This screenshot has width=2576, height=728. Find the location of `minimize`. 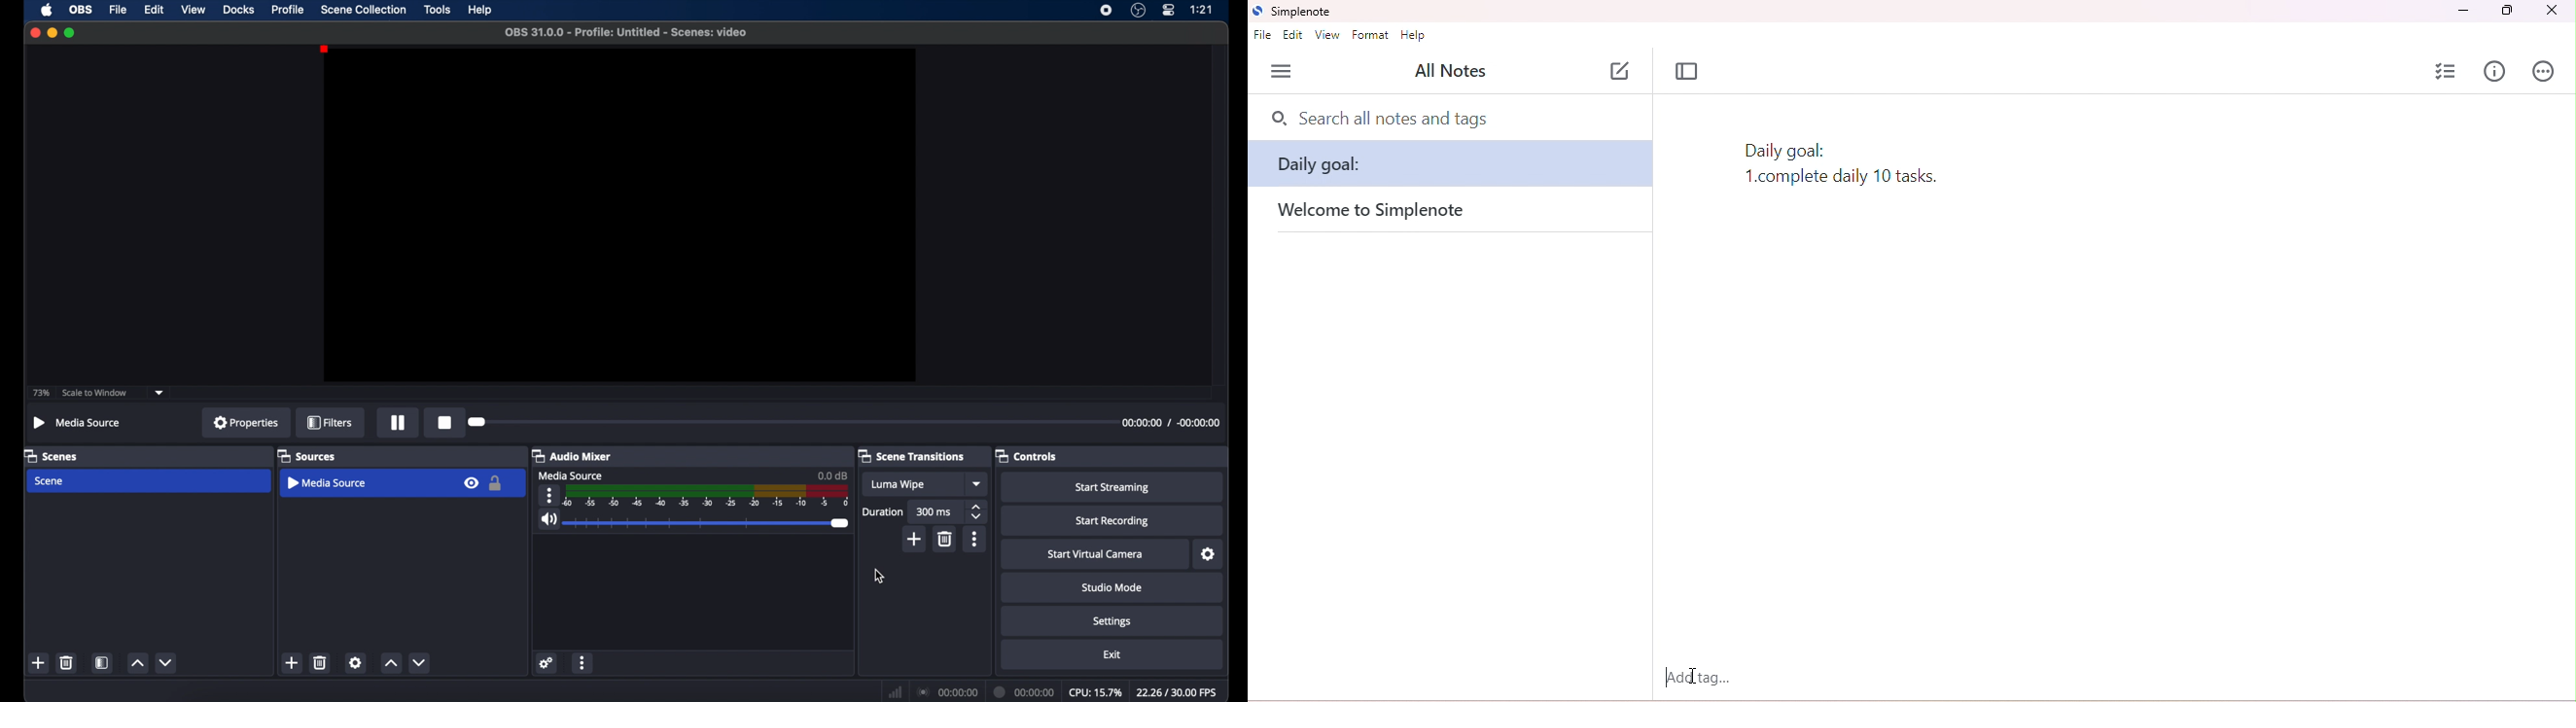

minimize is located at coordinates (2461, 12).